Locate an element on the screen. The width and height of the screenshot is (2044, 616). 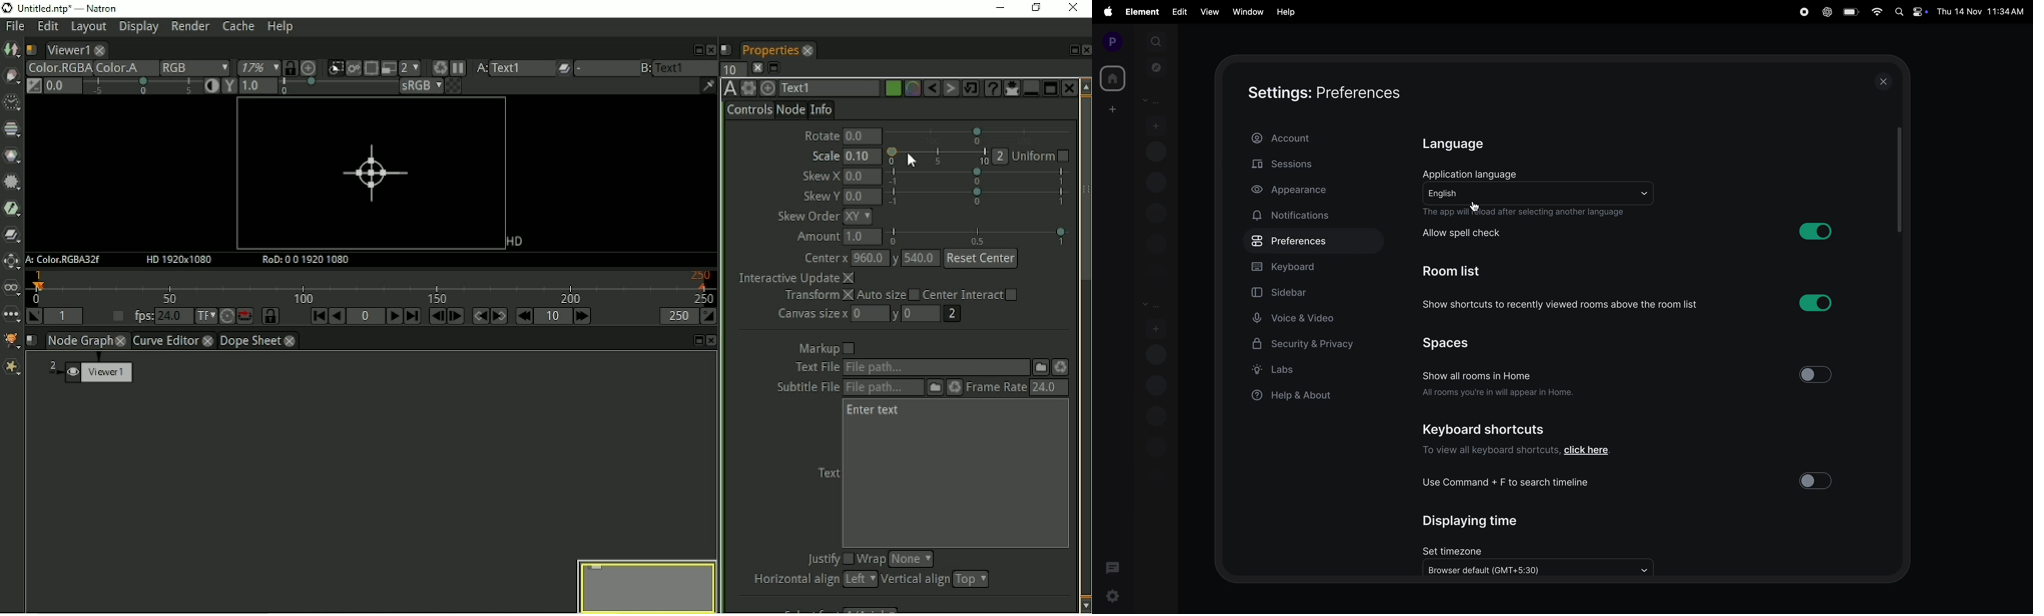
window is located at coordinates (1245, 12).